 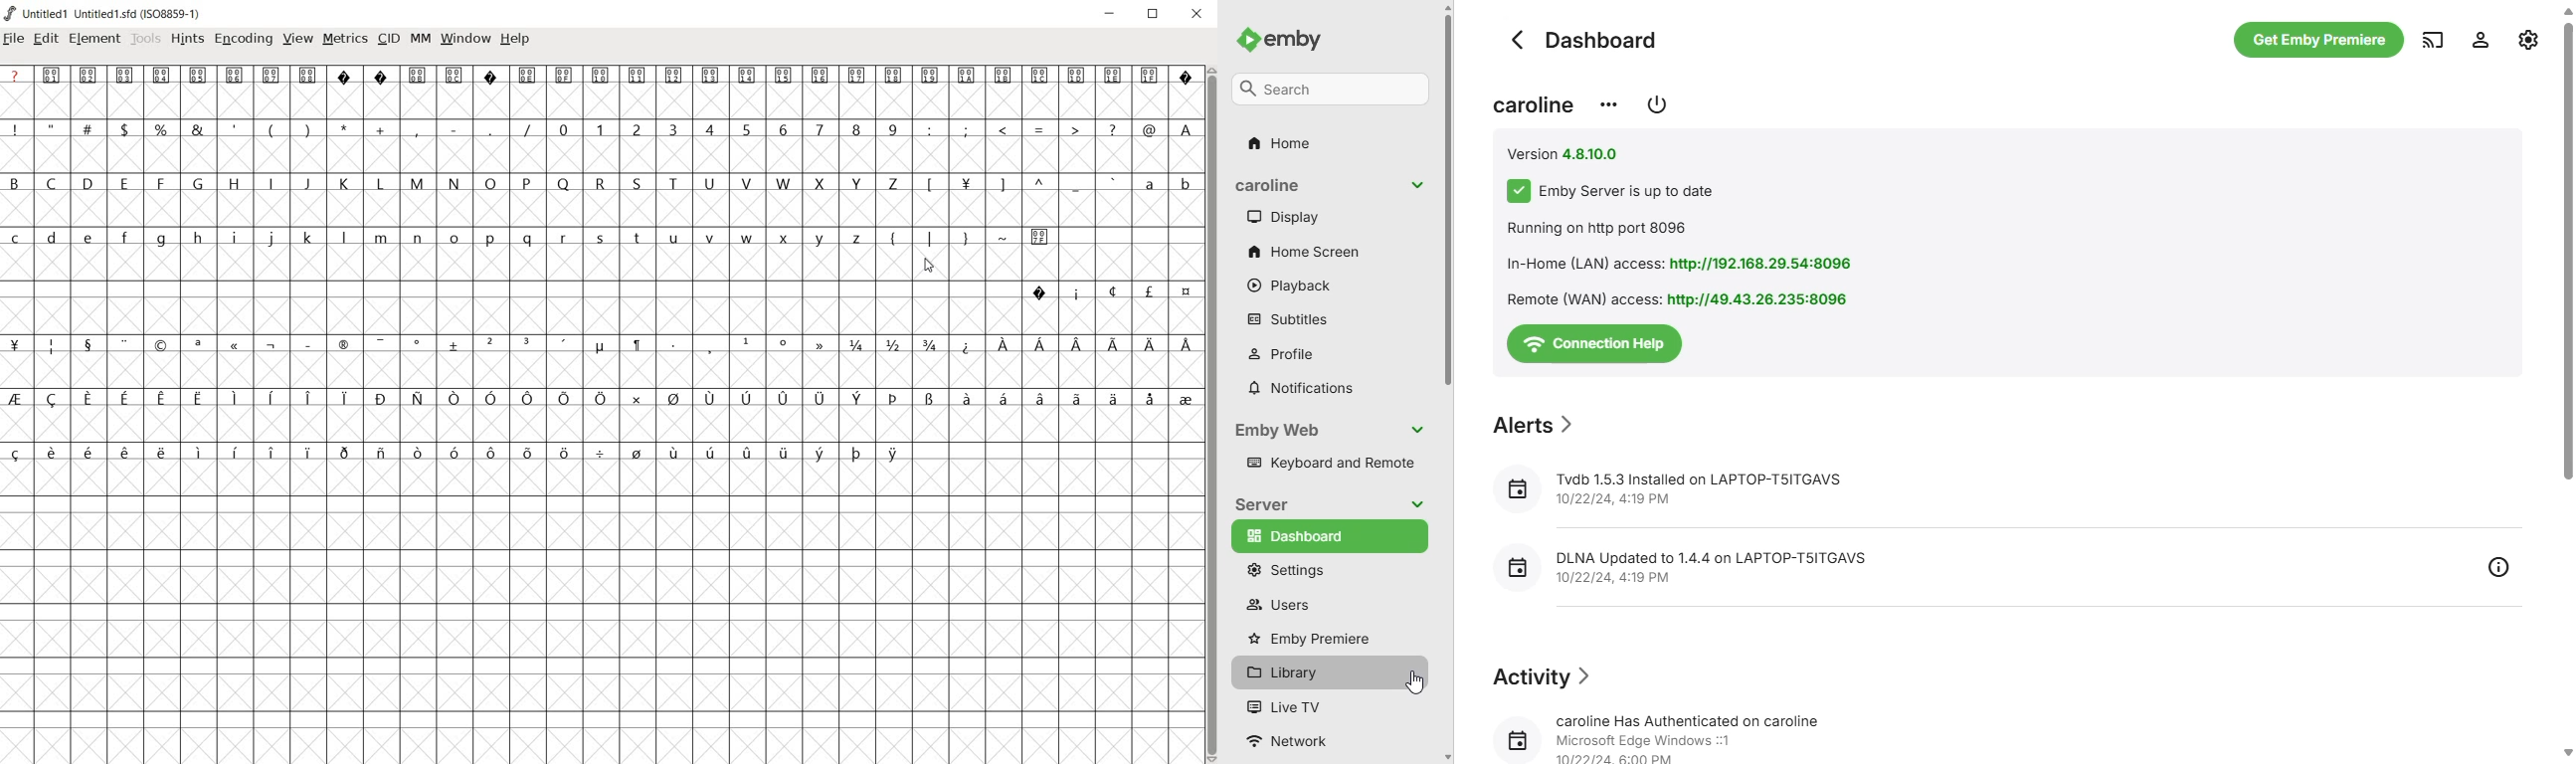 I want to click on special symbols, so click(x=594, y=345).